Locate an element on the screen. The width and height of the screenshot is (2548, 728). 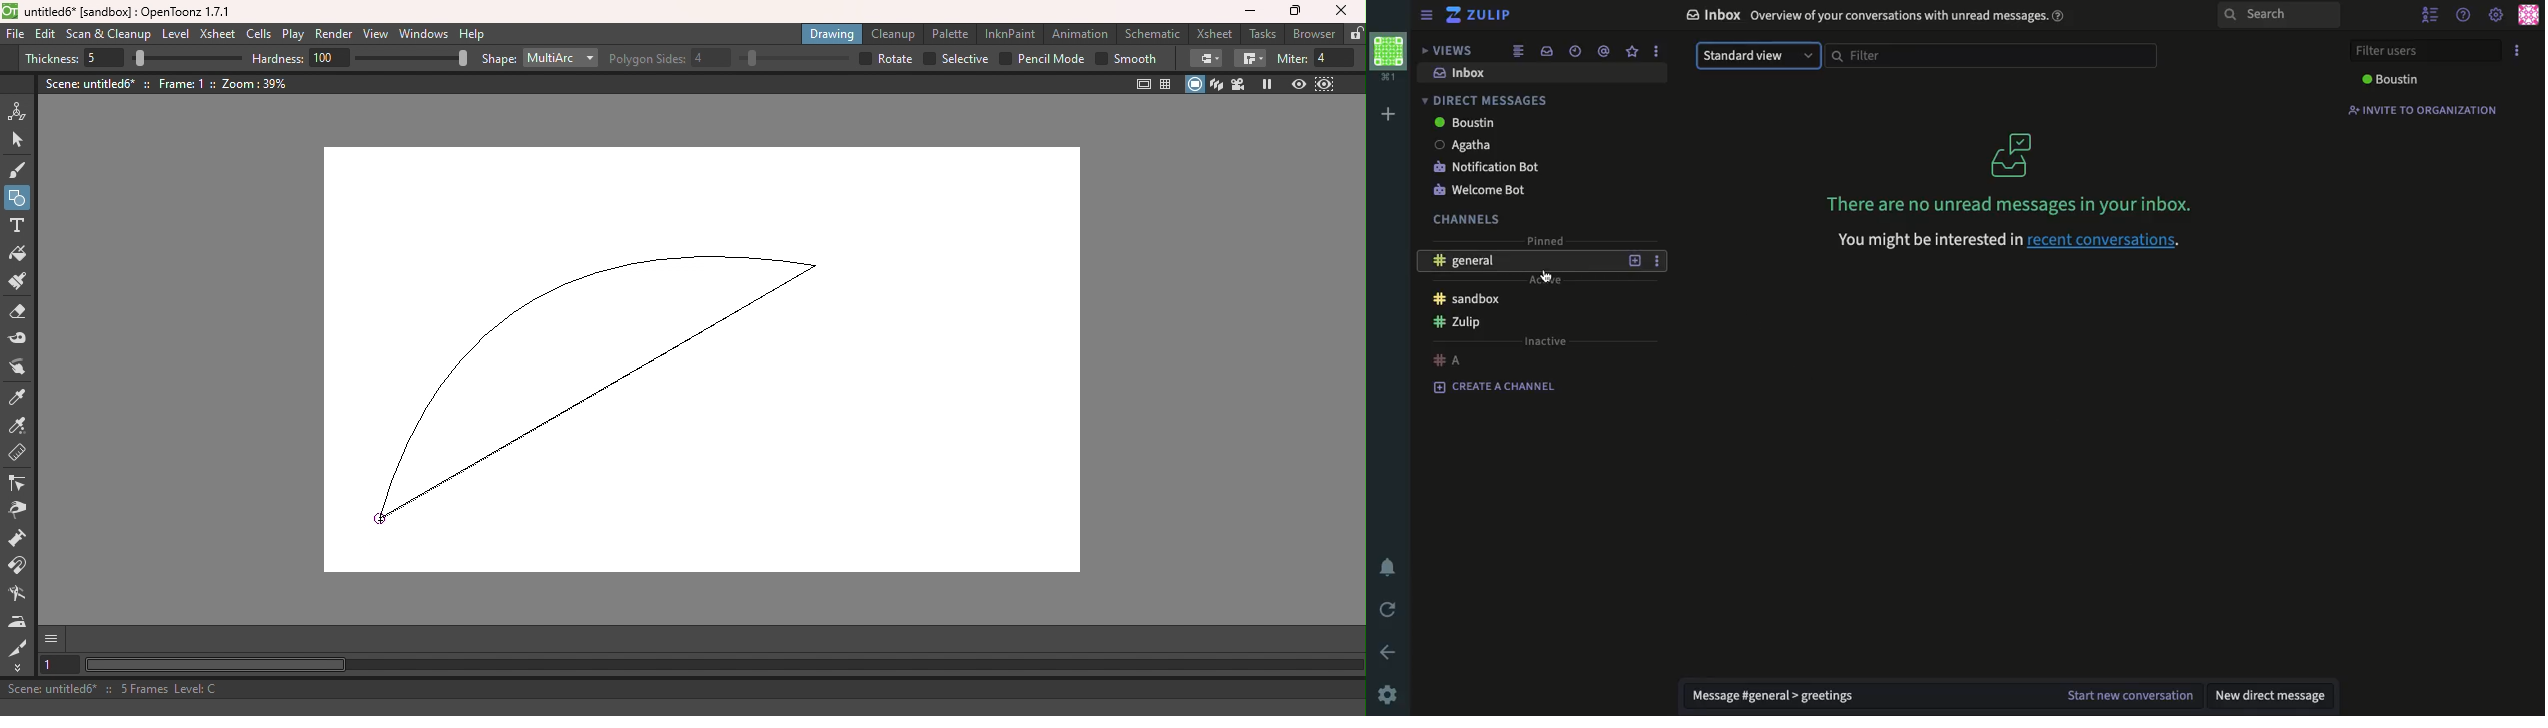
Level is located at coordinates (175, 34).